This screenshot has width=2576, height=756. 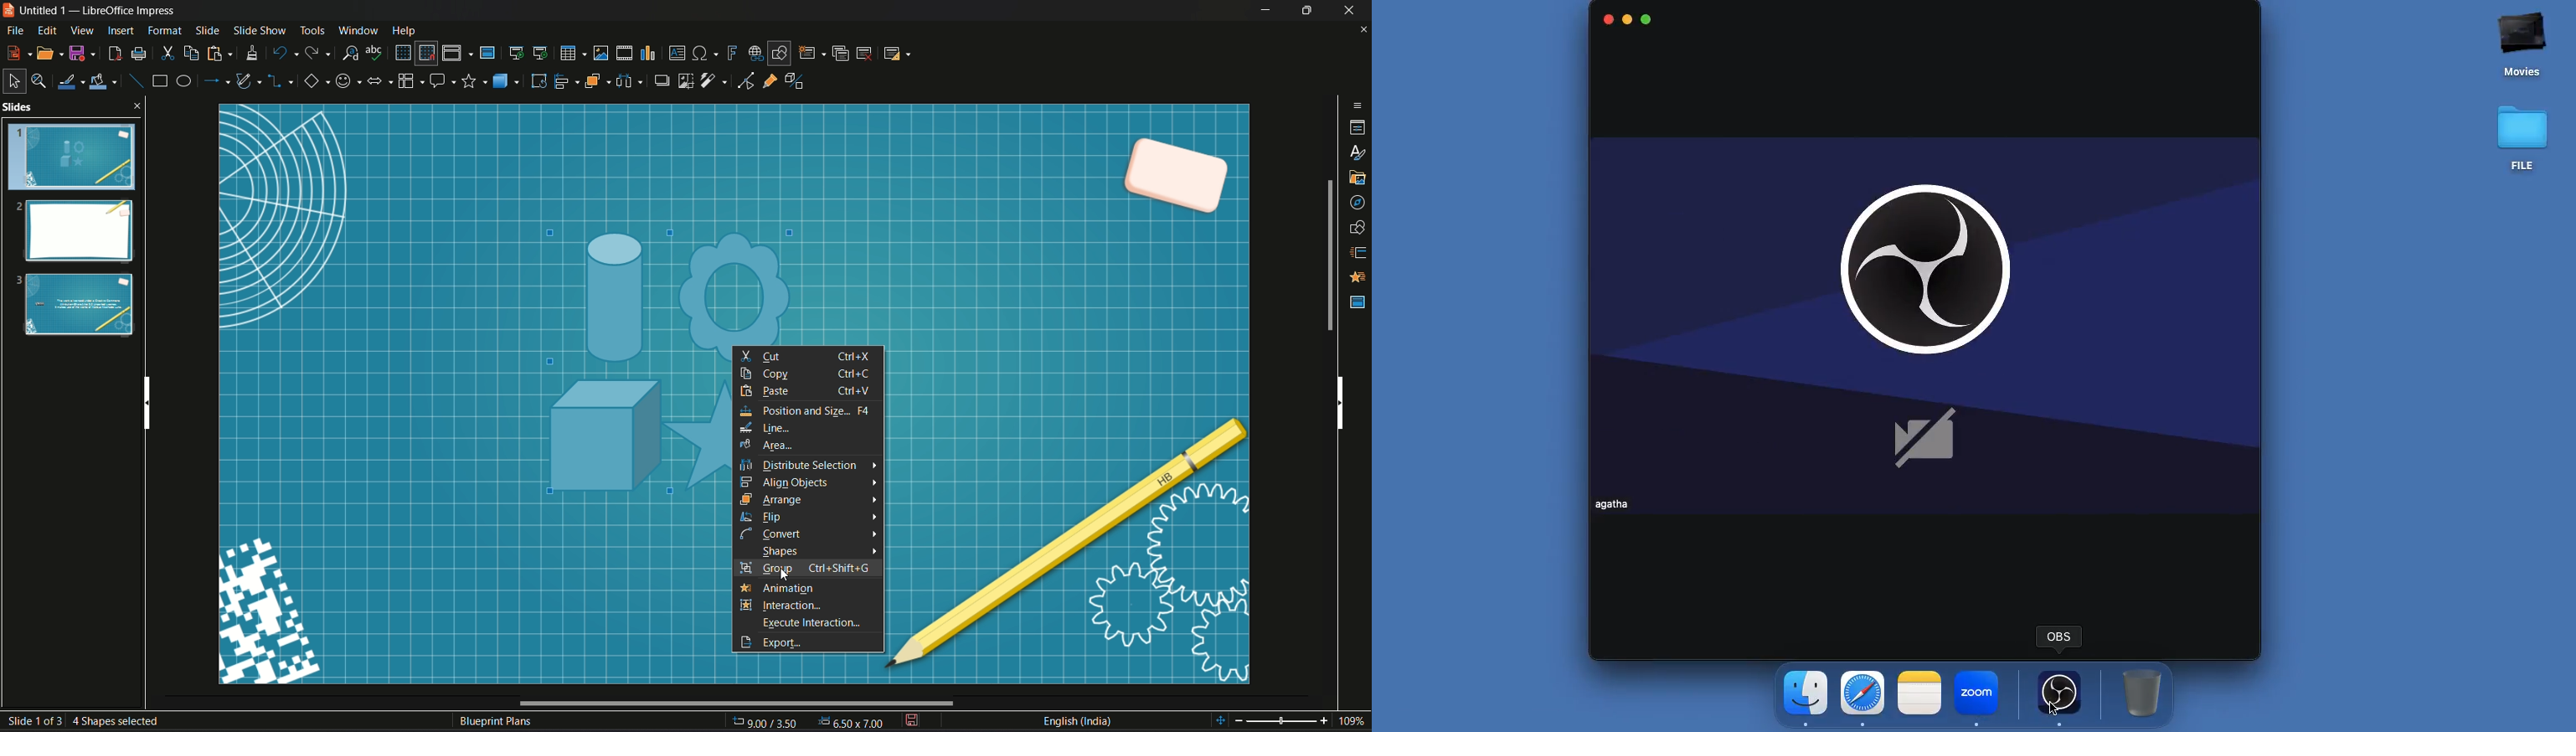 What do you see at coordinates (2059, 637) in the screenshot?
I see `QGIS` at bounding box center [2059, 637].